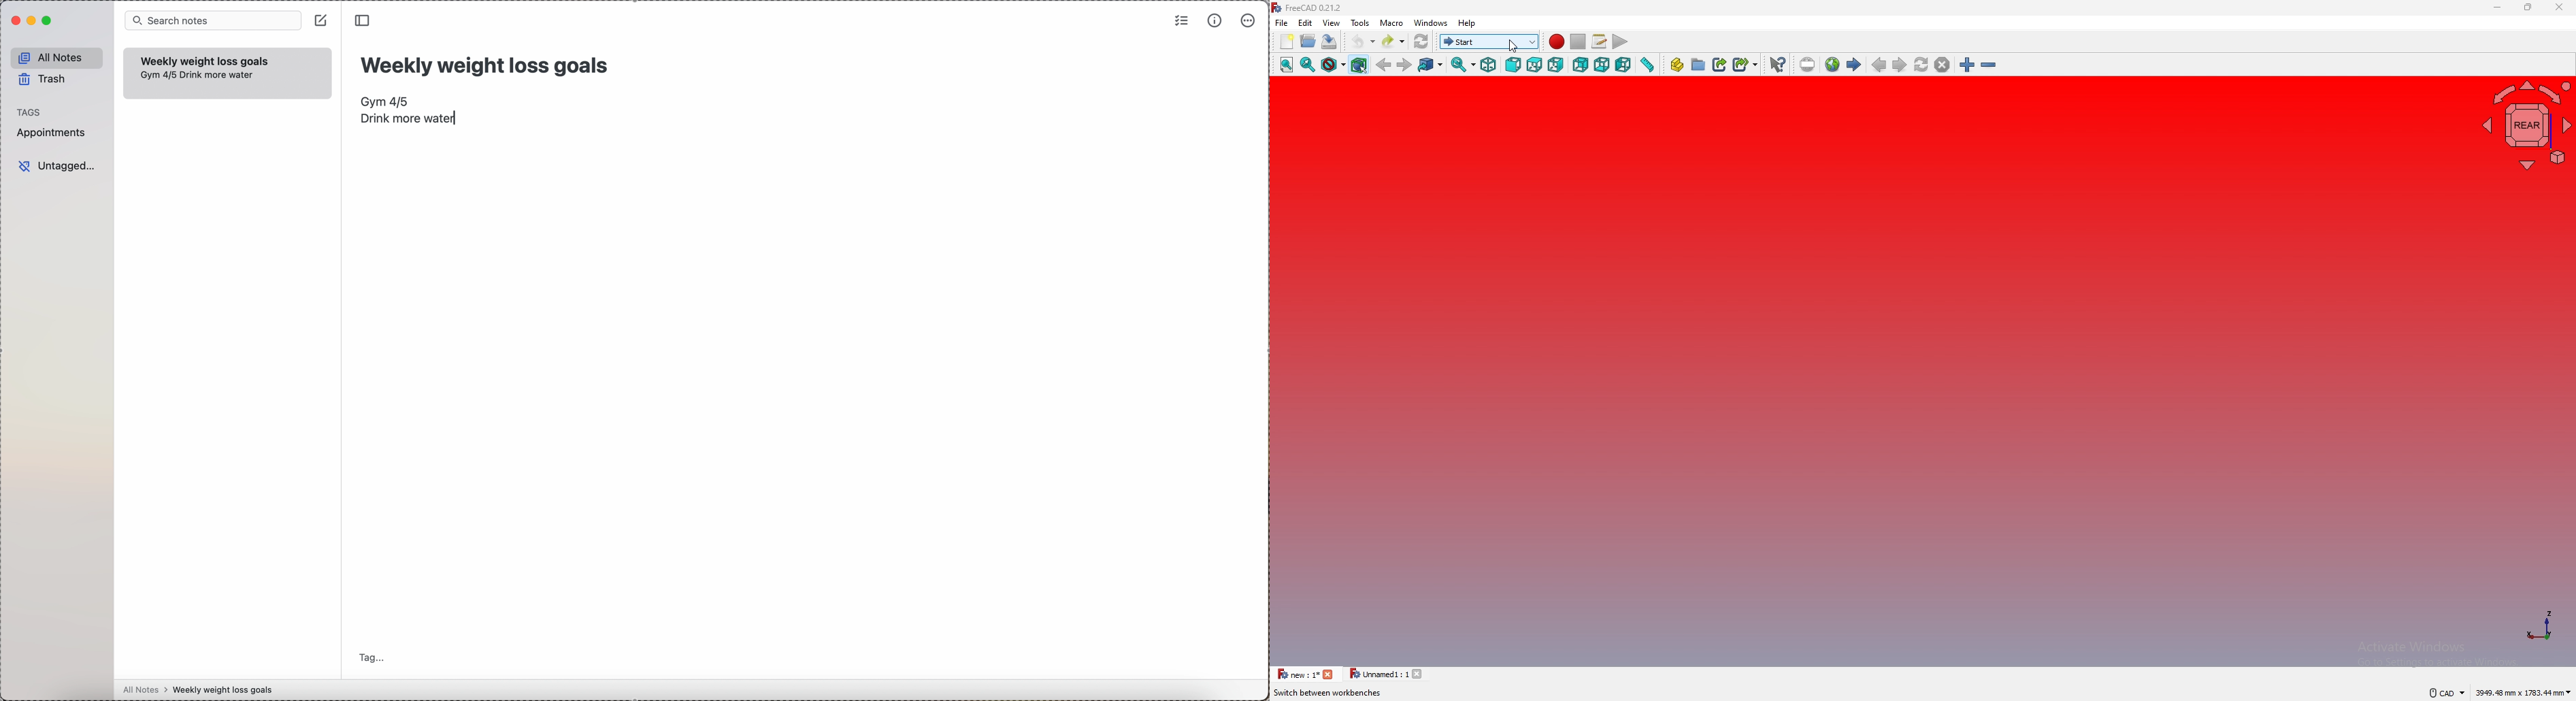 This screenshot has width=2576, height=728. What do you see at coordinates (1624, 65) in the screenshot?
I see `left` at bounding box center [1624, 65].